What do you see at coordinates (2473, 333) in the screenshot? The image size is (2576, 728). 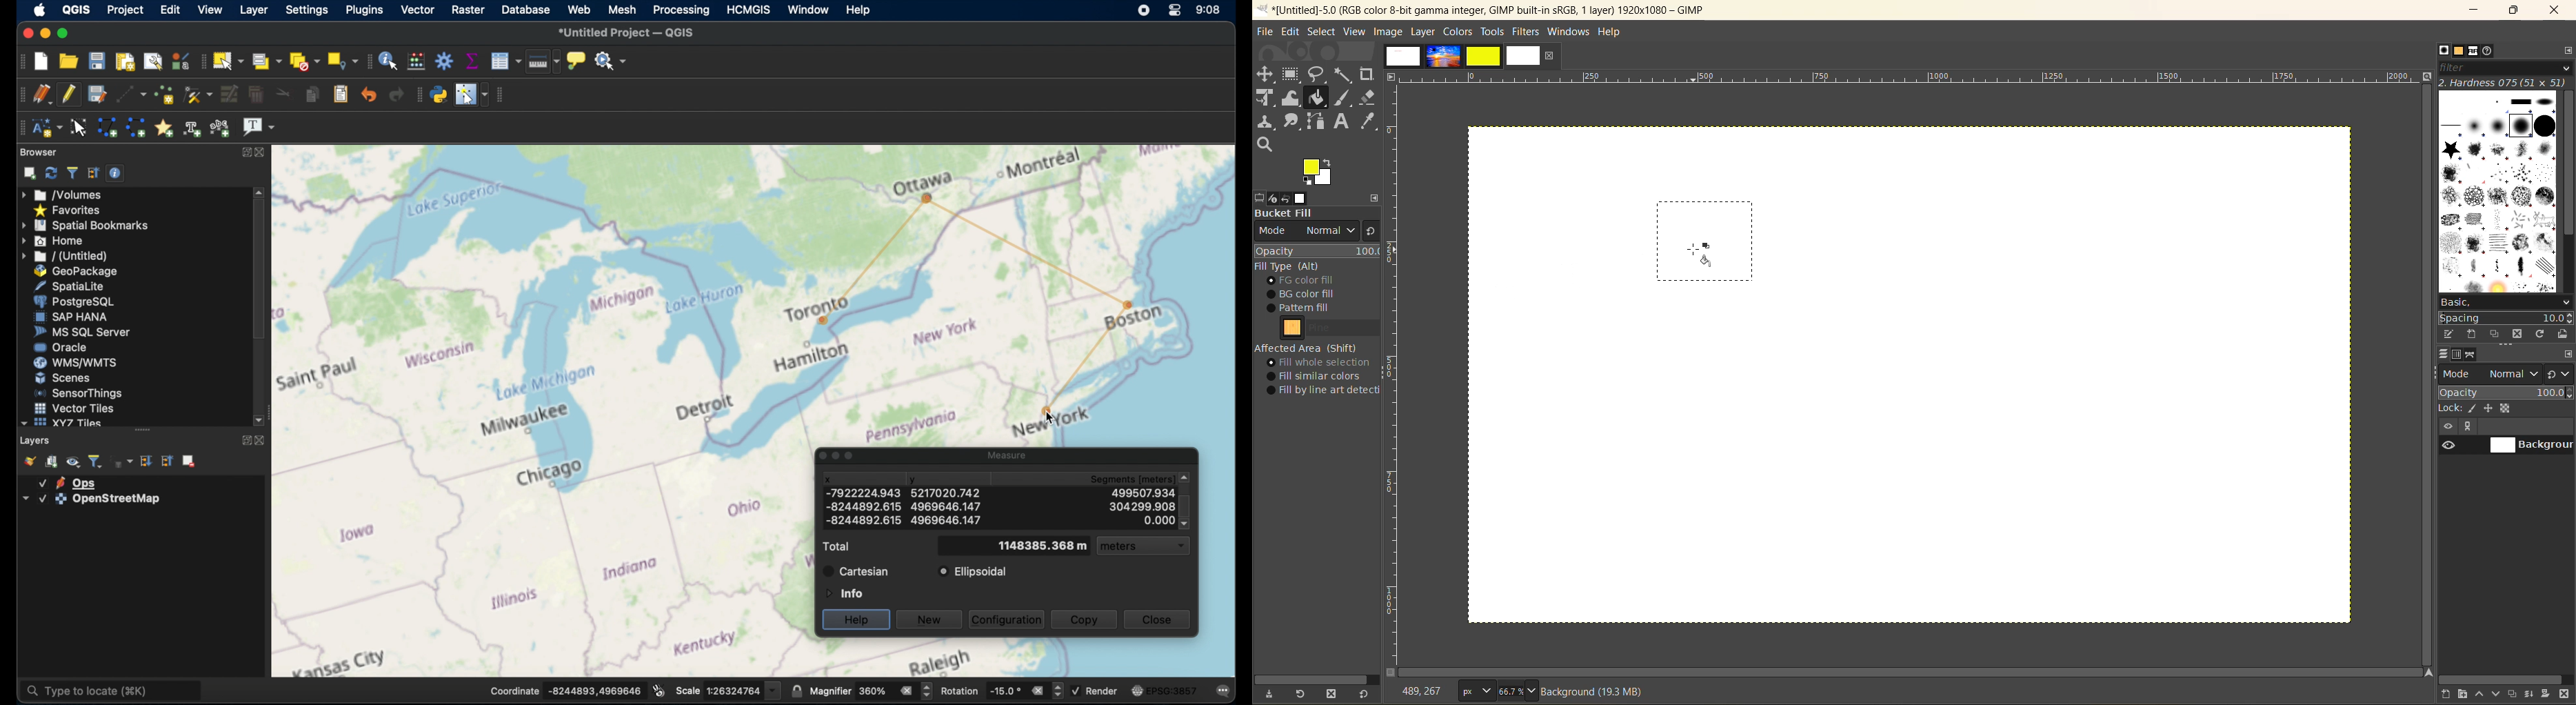 I see `create a new brush` at bounding box center [2473, 333].